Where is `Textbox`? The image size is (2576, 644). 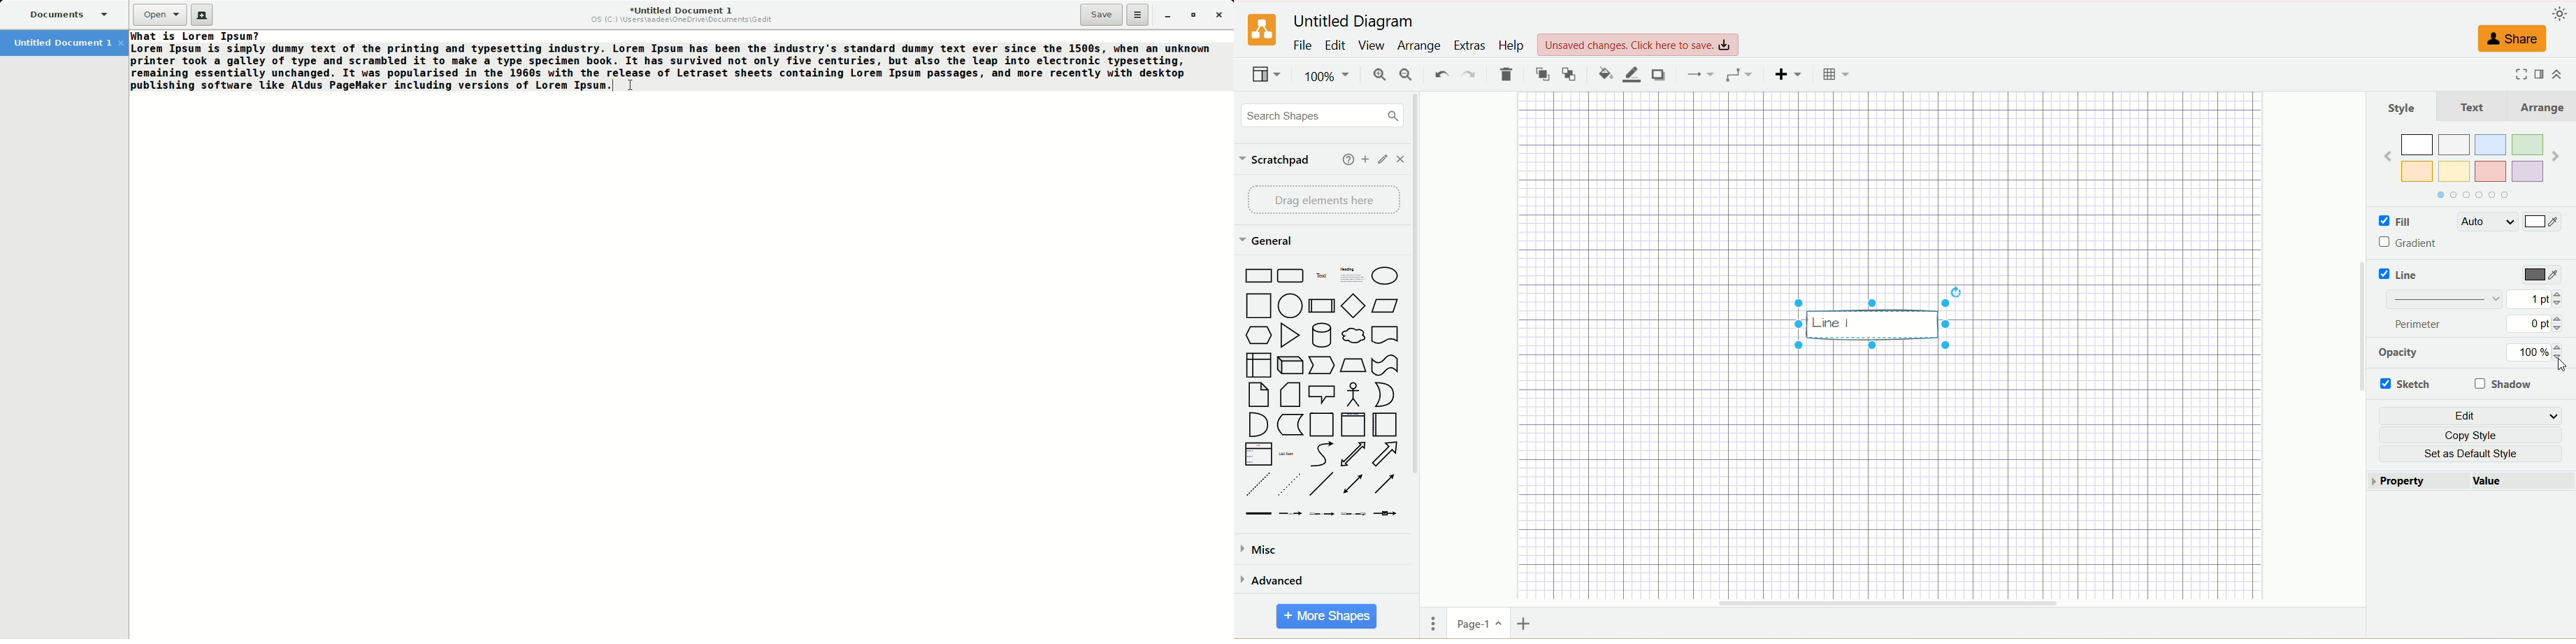
Textbox is located at coordinates (1351, 275).